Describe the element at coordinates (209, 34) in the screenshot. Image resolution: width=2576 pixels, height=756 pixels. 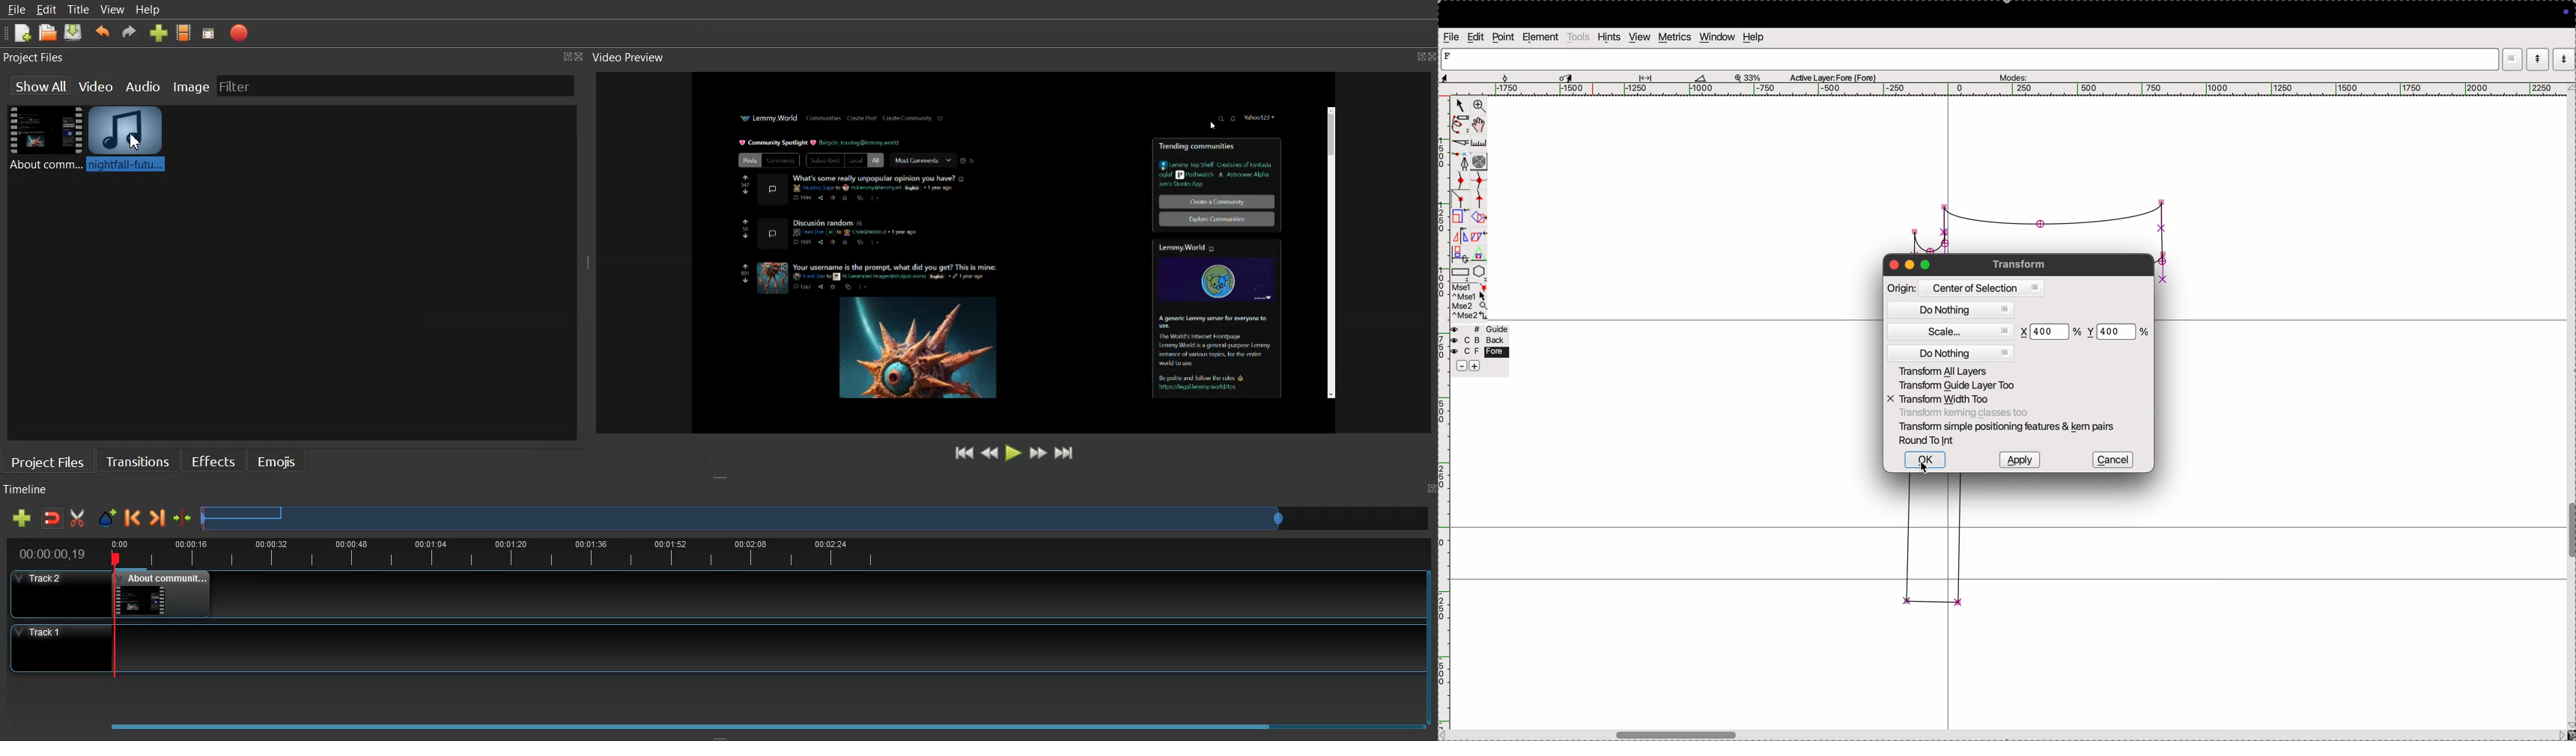
I see `Full screen` at that location.